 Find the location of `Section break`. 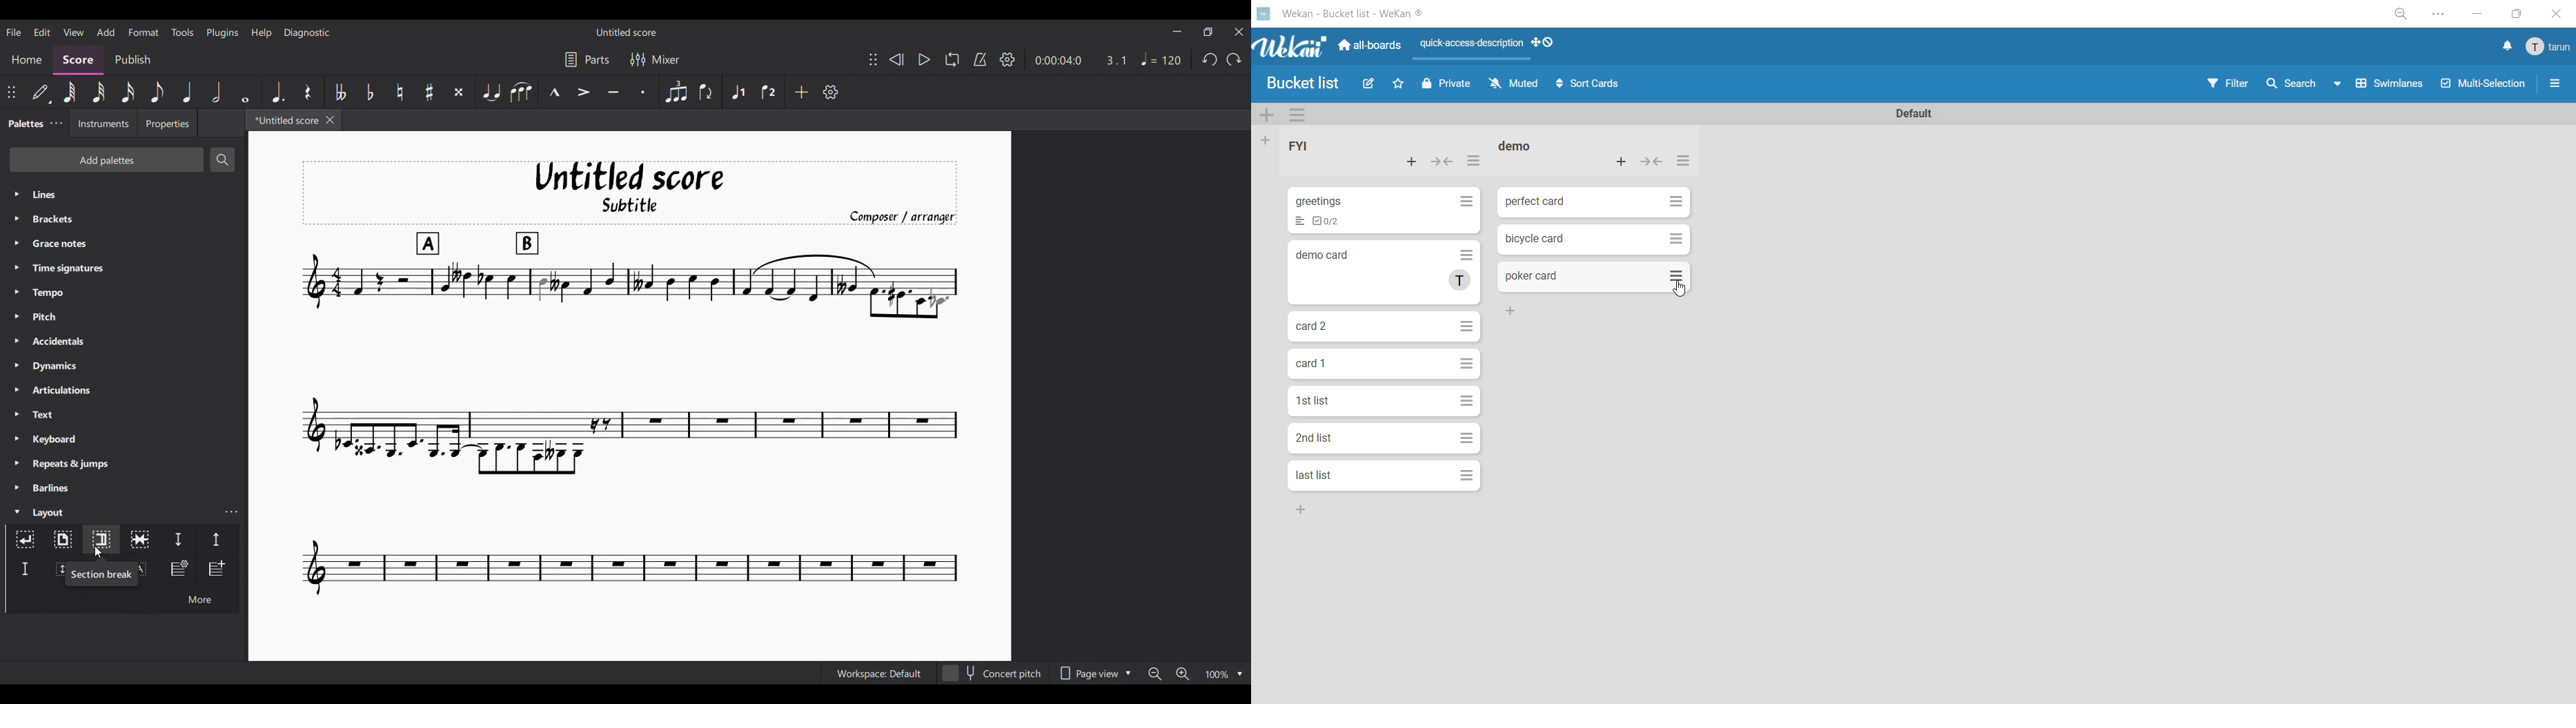

Section break is located at coordinates (100, 574).